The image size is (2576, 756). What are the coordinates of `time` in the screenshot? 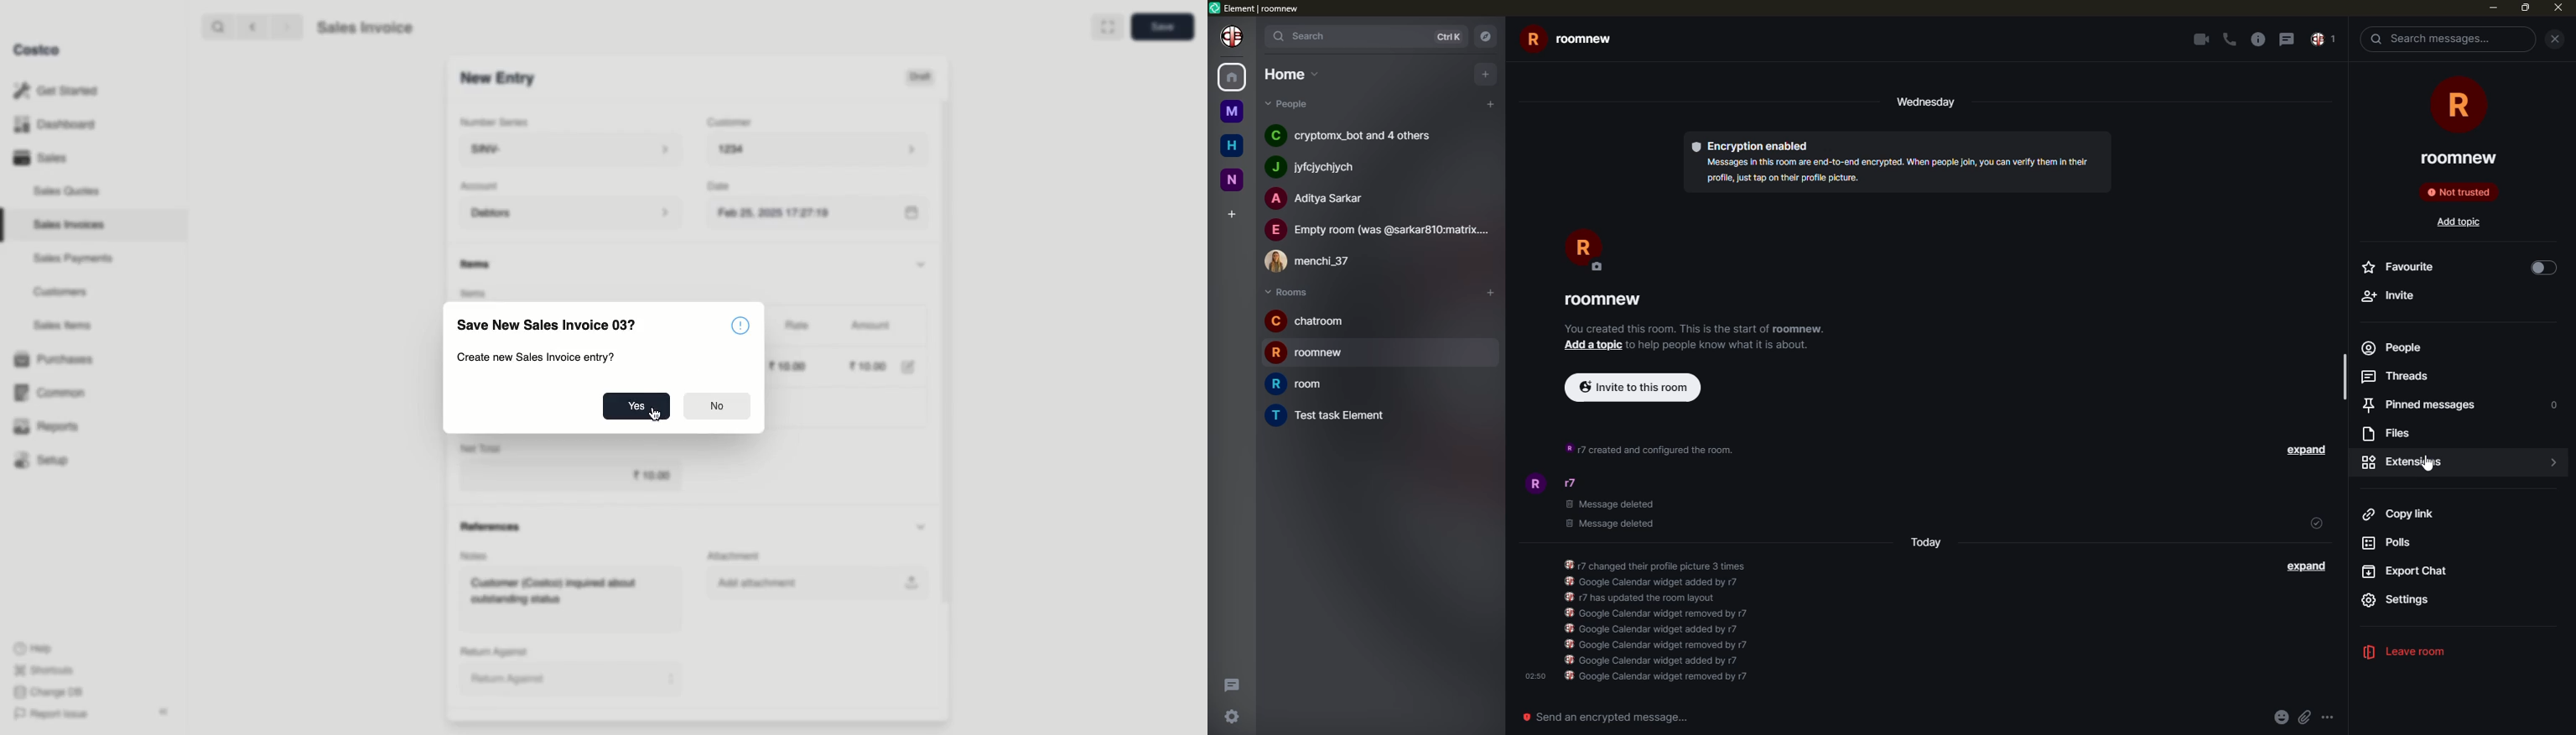 It's located at (1533, 675).